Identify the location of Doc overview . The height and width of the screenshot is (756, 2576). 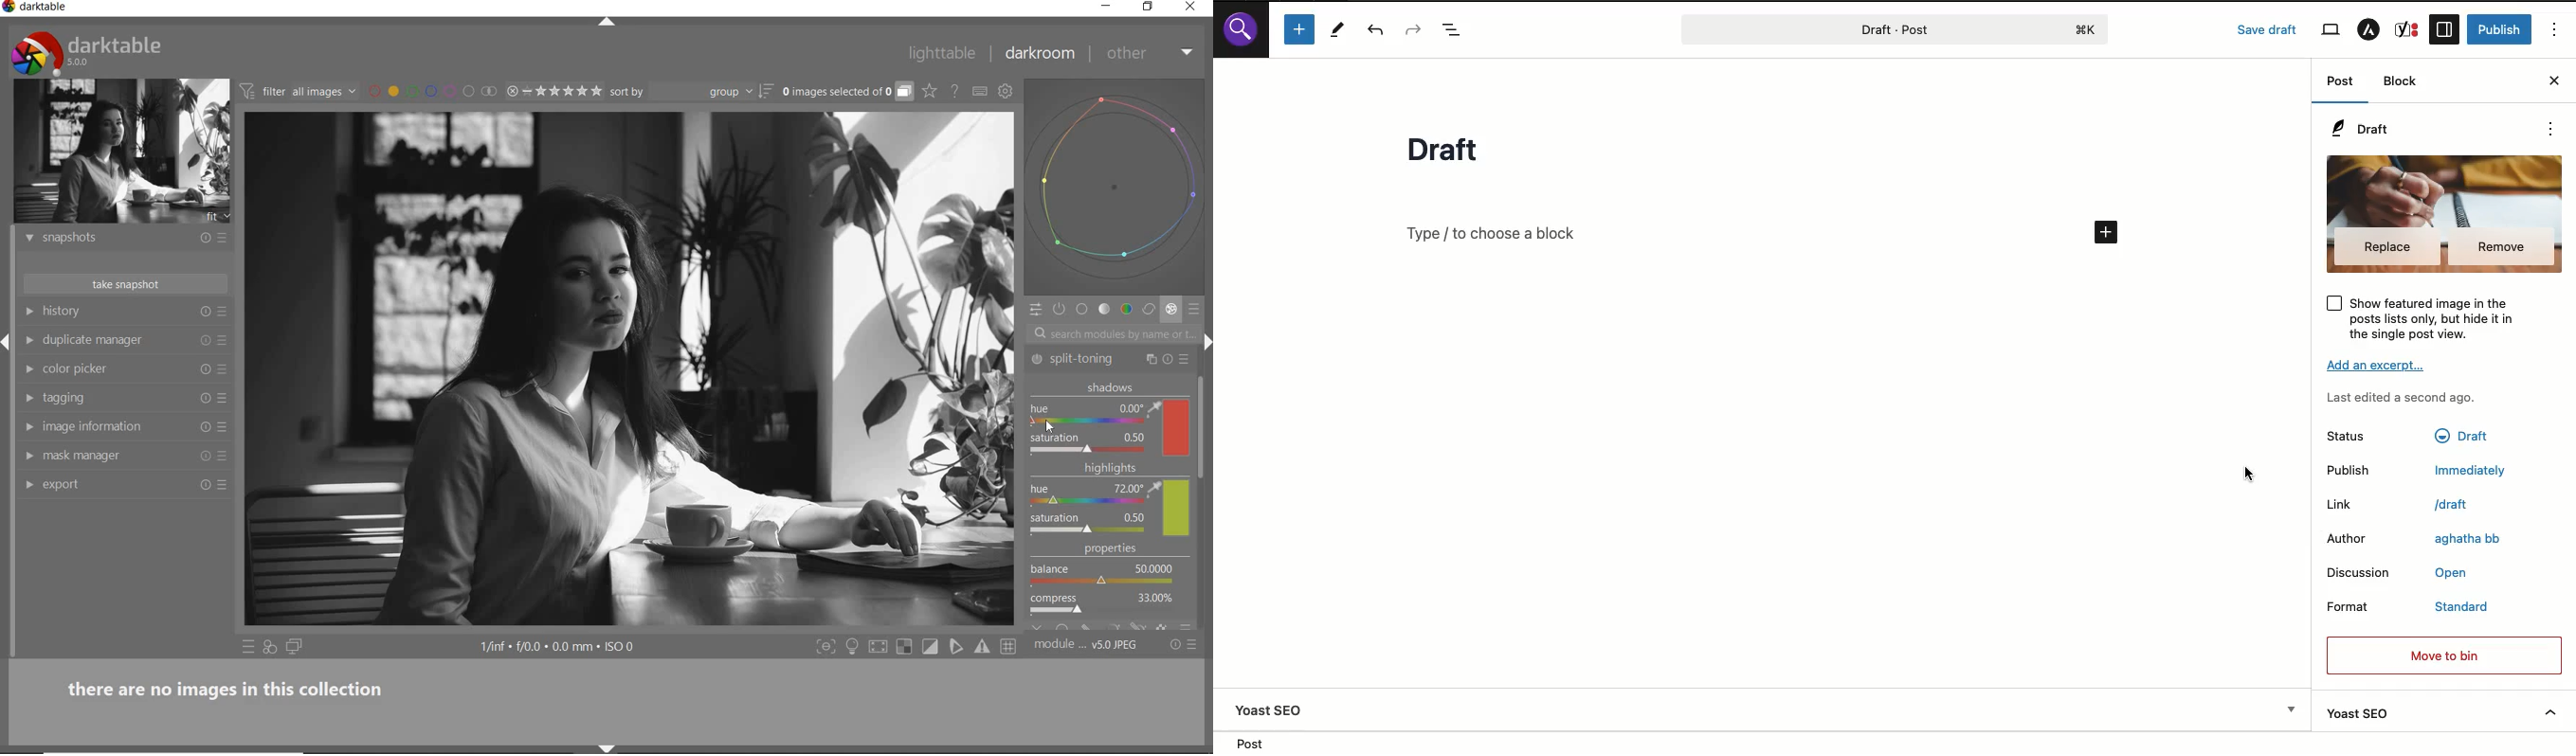
(1457, 29).